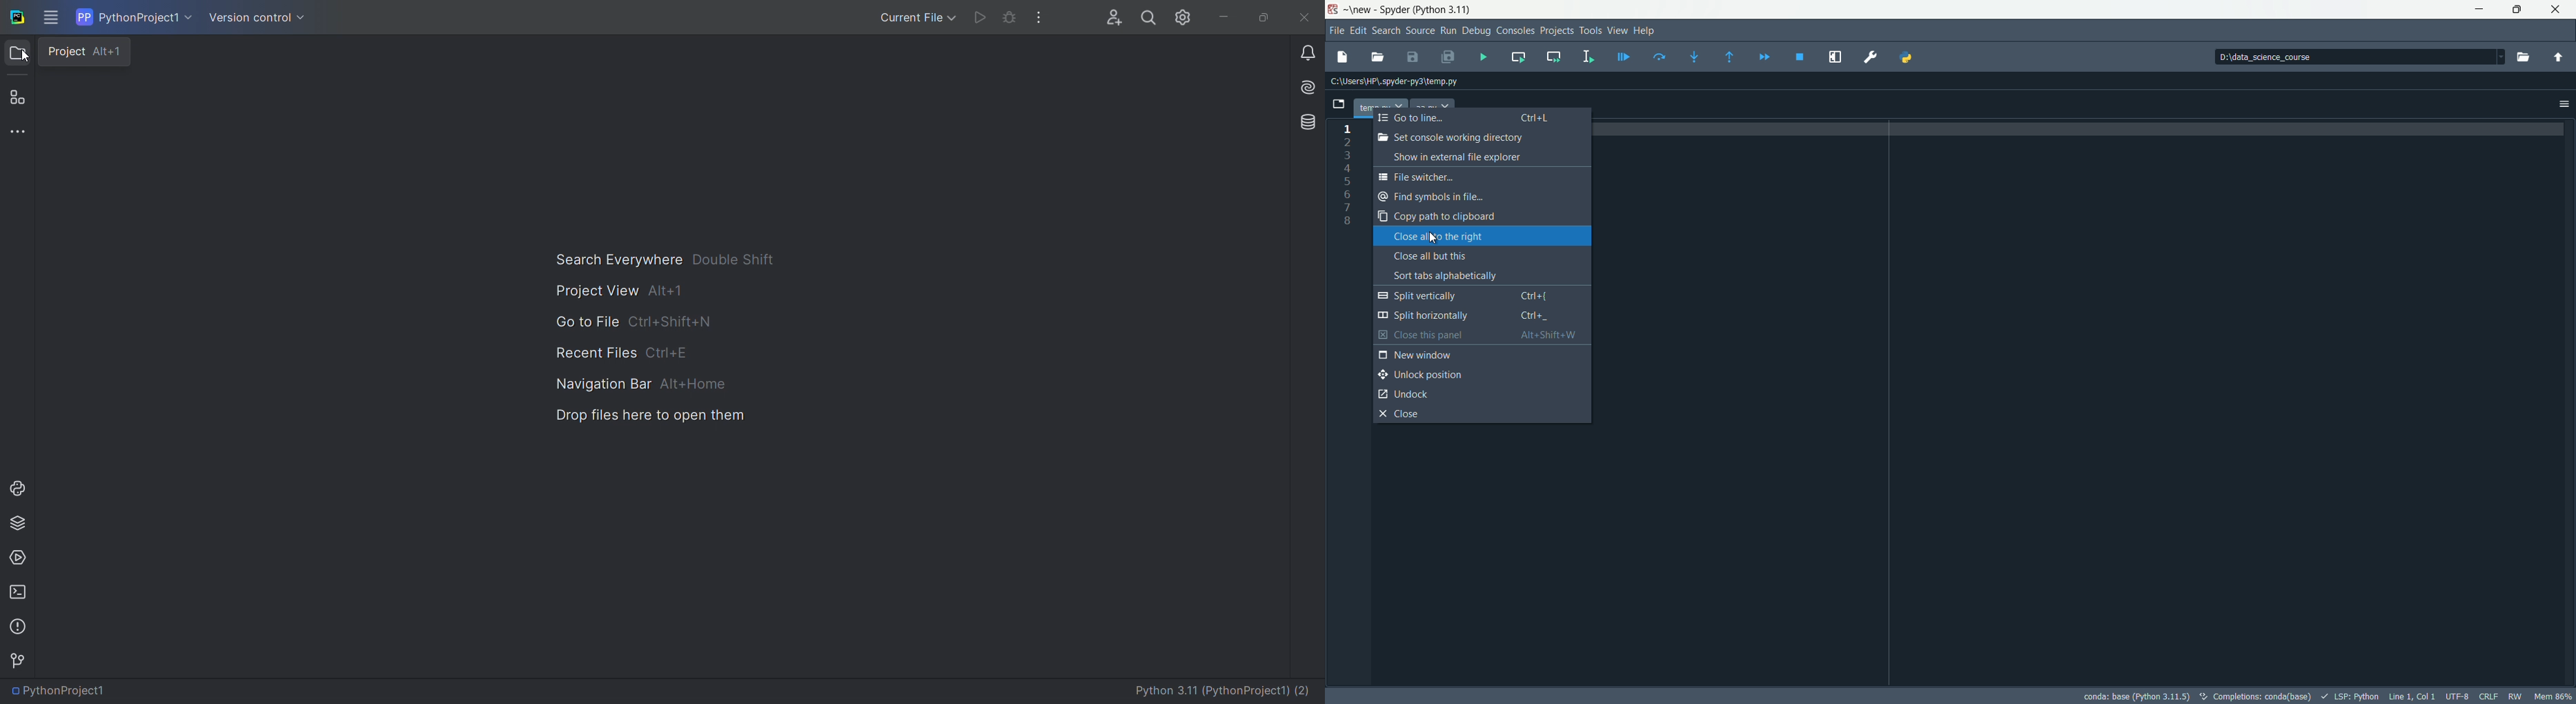  Describe the element at coordinates (1452, 158) in the screenshot. I see `show in external file explorer` at that location.